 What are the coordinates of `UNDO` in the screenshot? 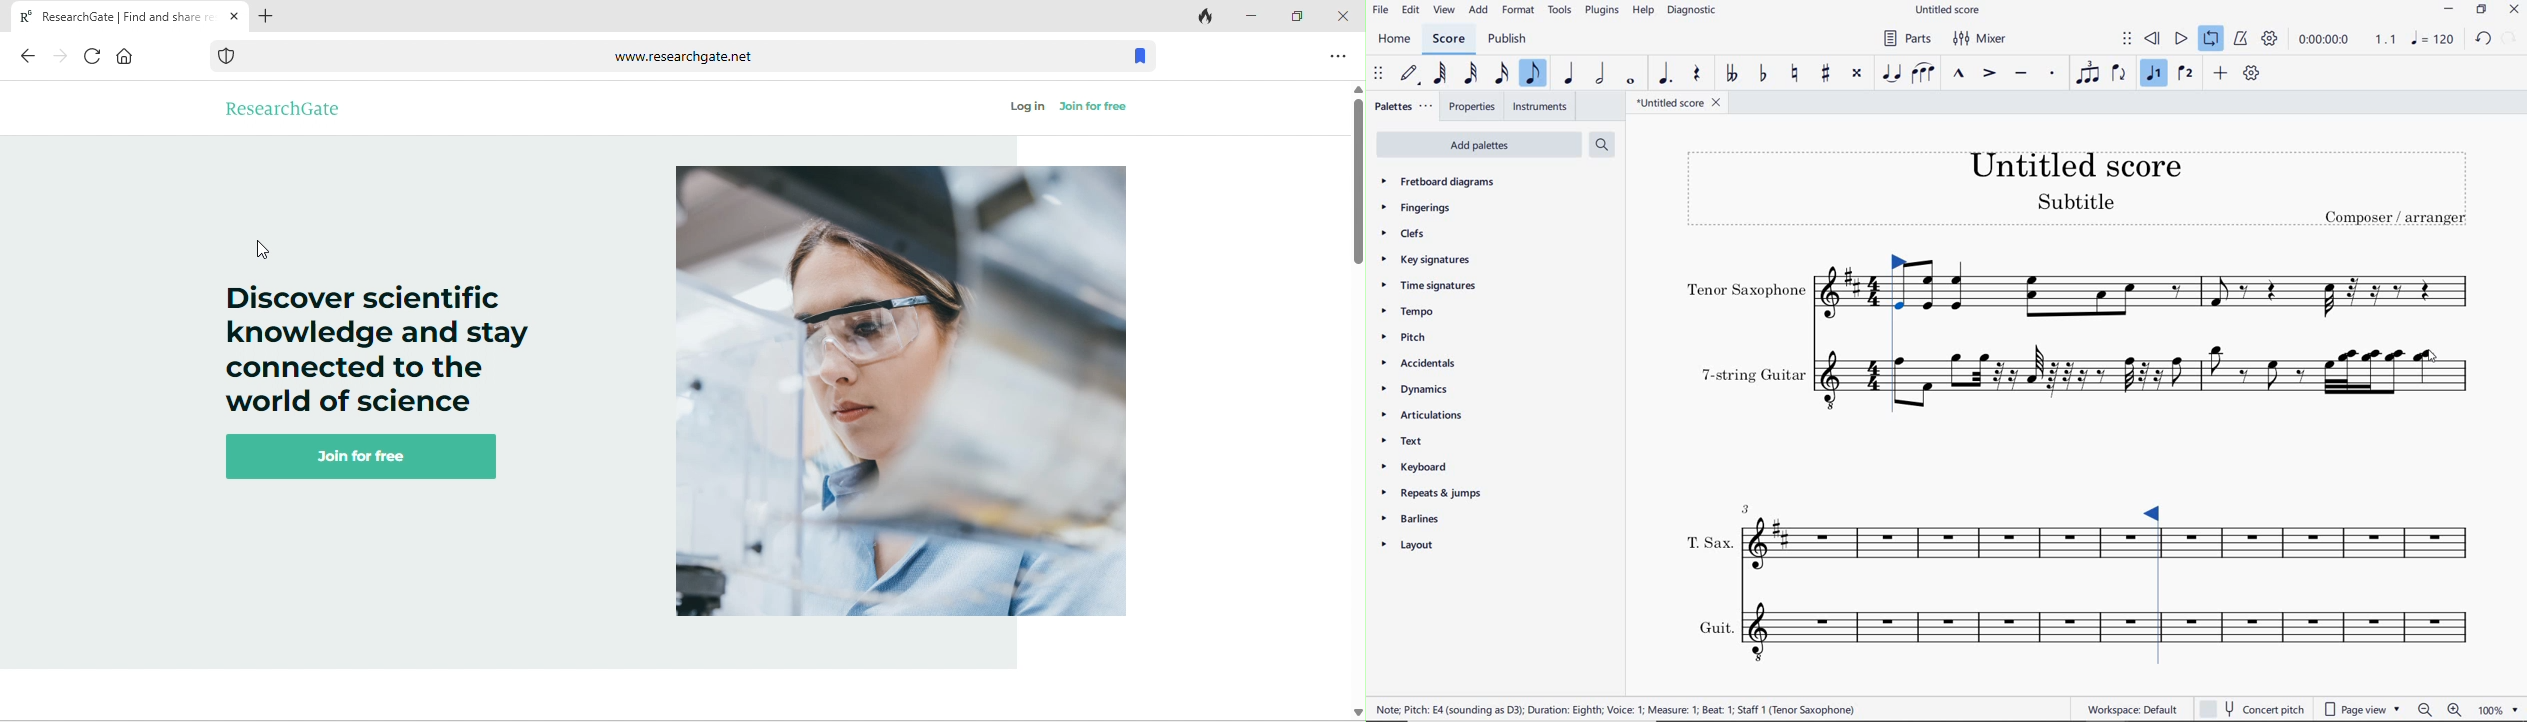 It's located at (2484, 40).